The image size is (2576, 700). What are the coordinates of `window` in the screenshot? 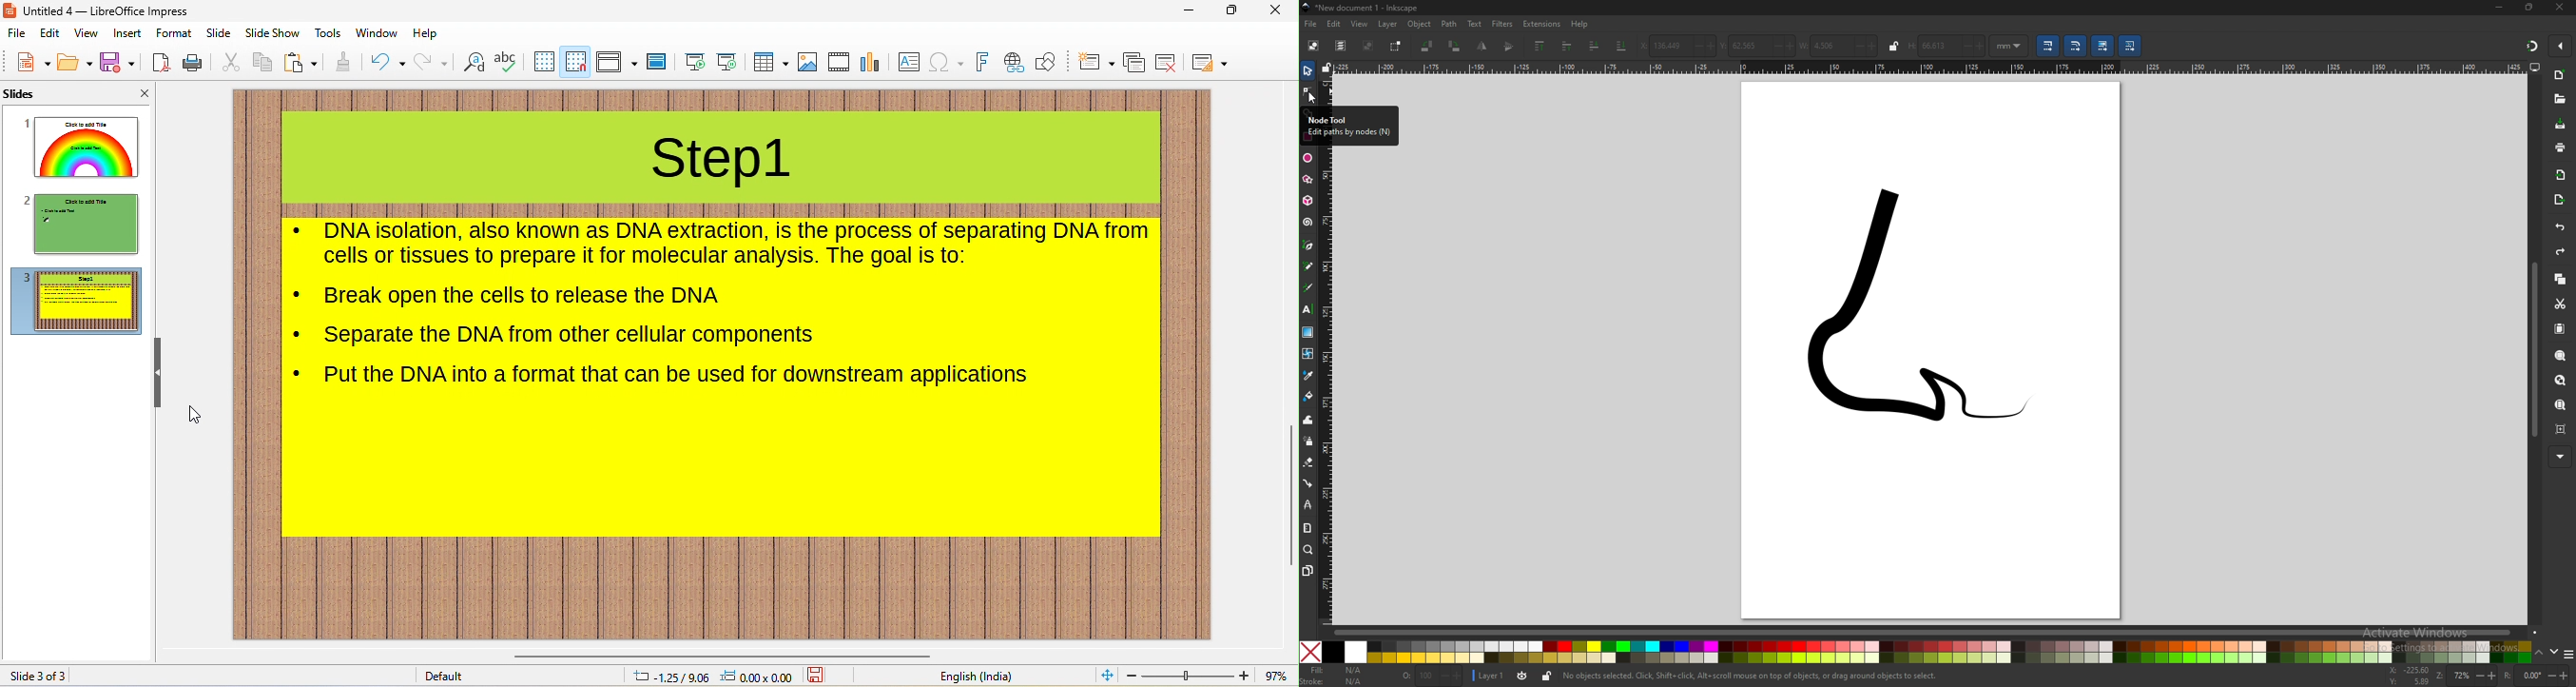 It's located at (377, 33).